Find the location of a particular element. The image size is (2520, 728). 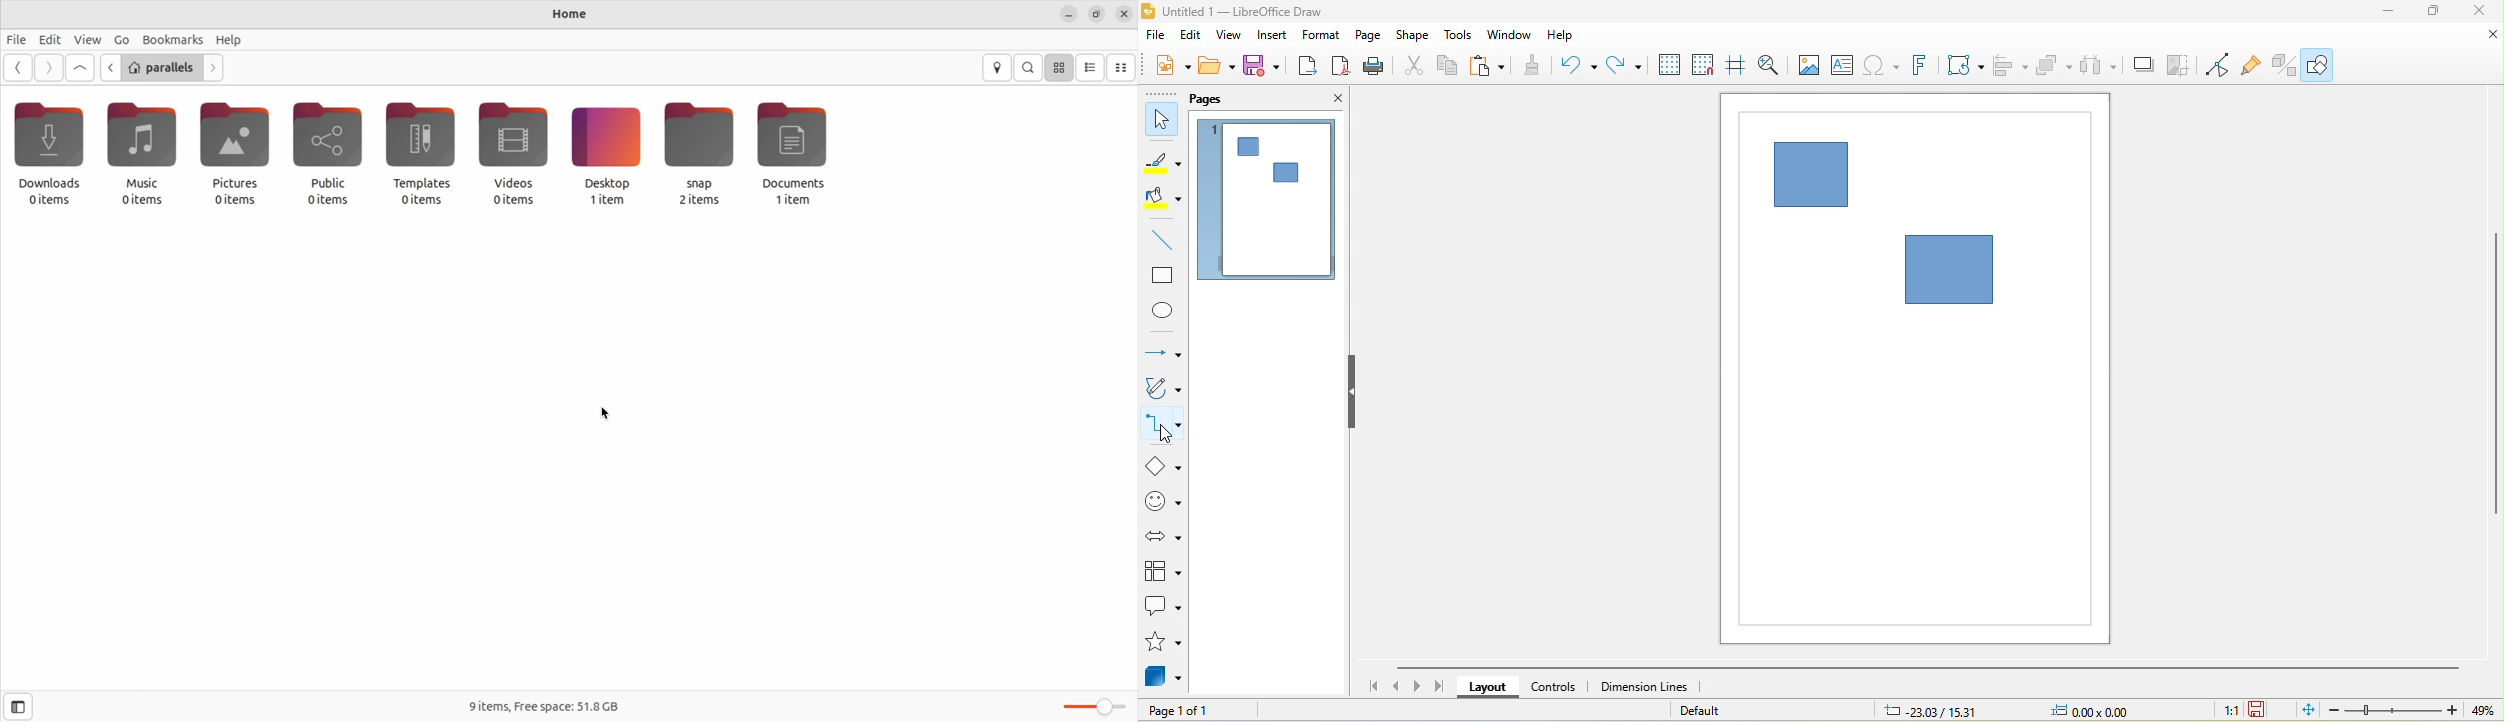

scroll to next page is located at coordinates (1418, 688).